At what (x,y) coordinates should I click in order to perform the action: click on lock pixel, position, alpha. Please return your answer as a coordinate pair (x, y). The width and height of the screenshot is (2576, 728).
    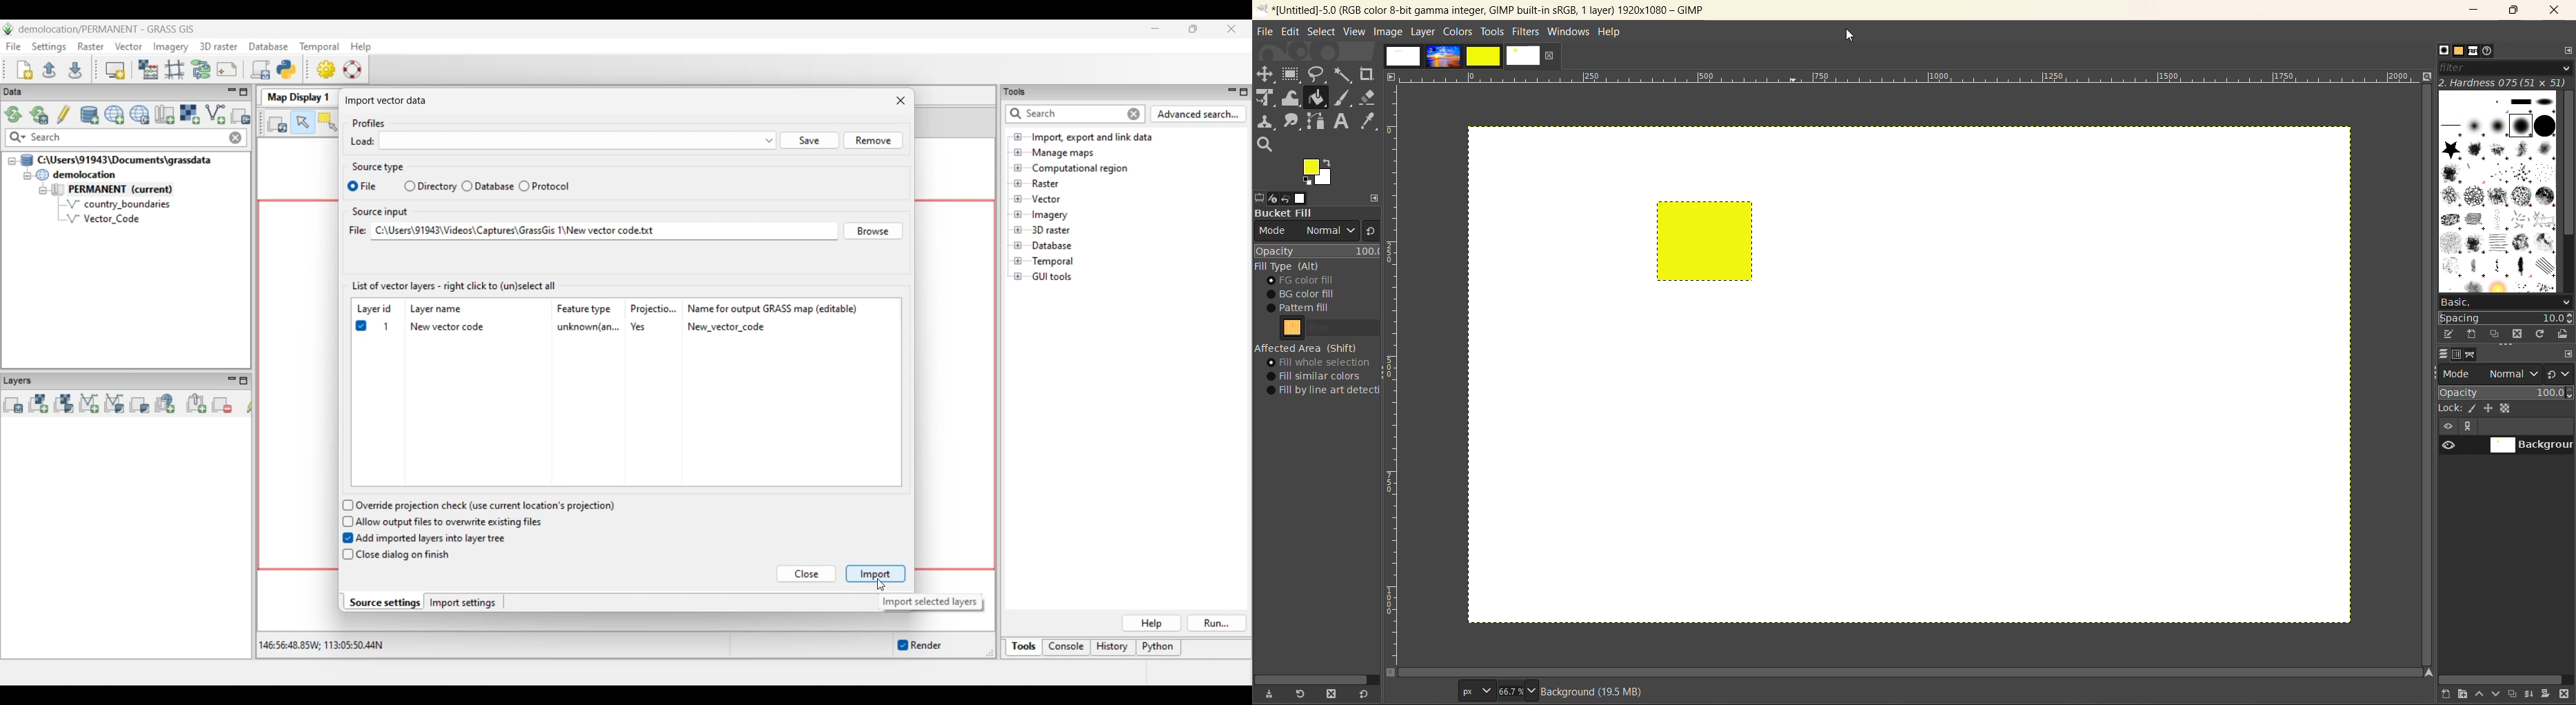
    Looking at the image, I should click on (2506, 411).